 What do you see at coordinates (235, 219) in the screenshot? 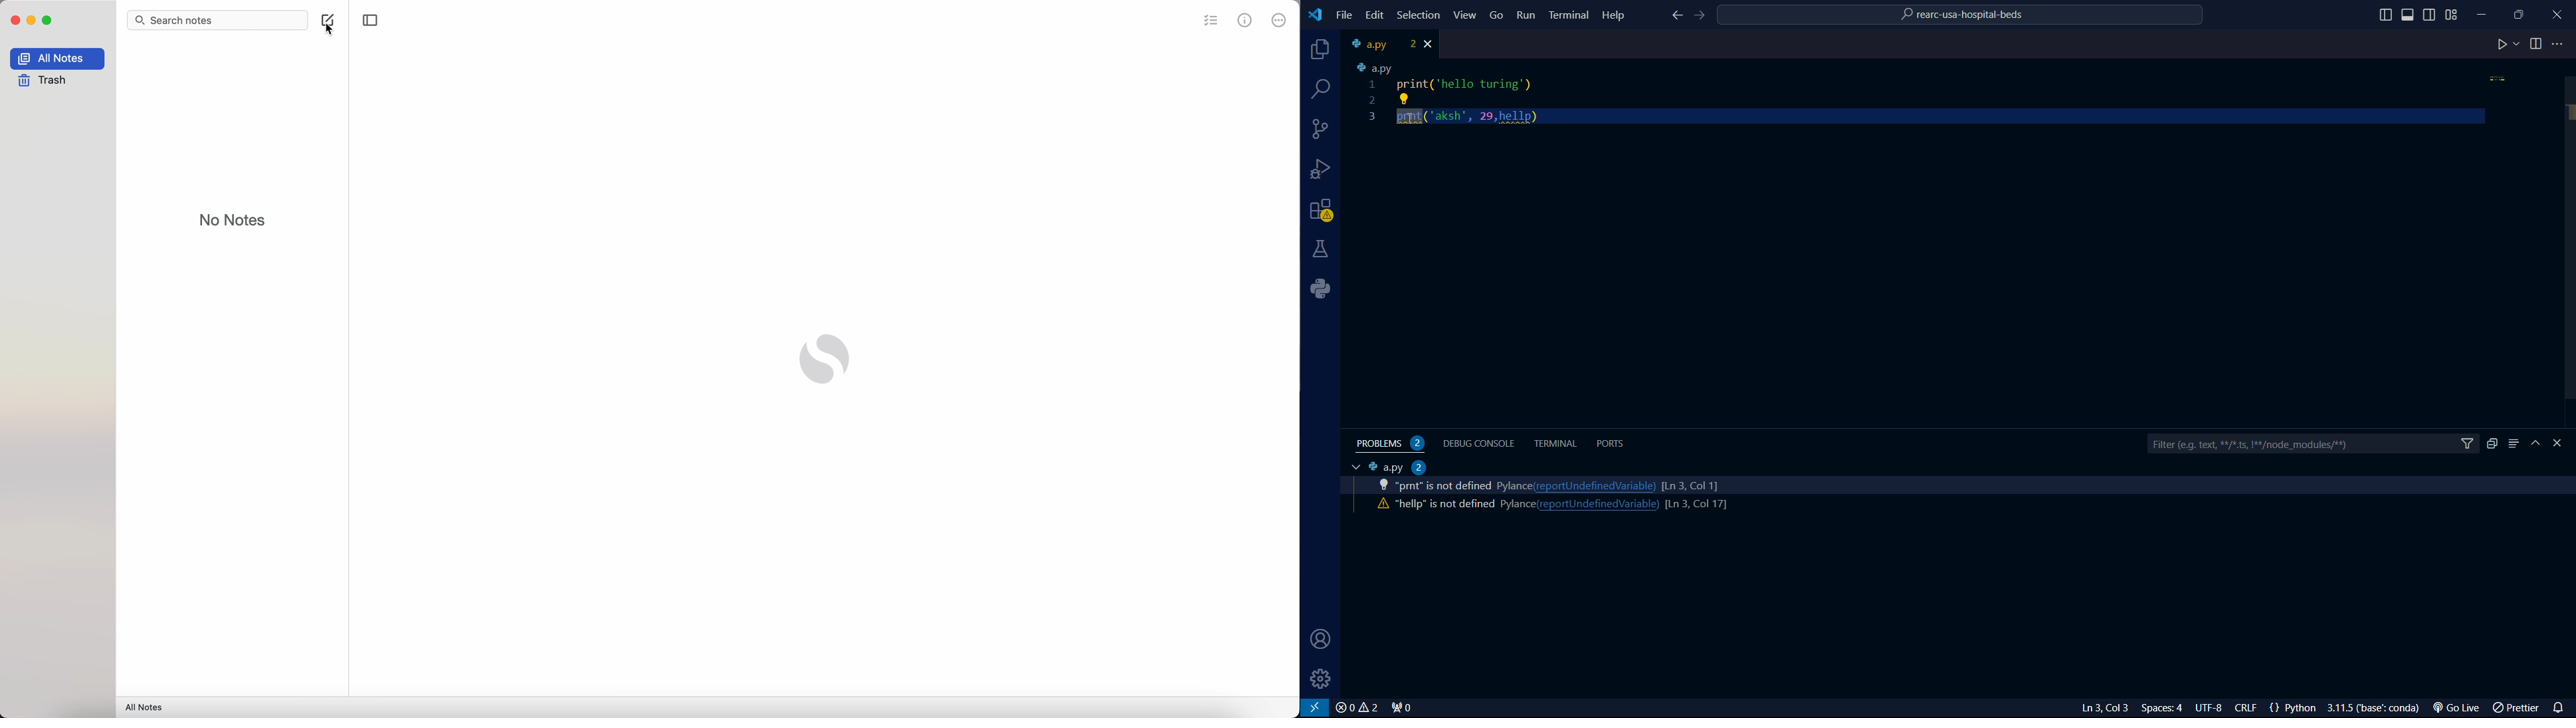
I see `no notes` at bounding box center [235, 219].